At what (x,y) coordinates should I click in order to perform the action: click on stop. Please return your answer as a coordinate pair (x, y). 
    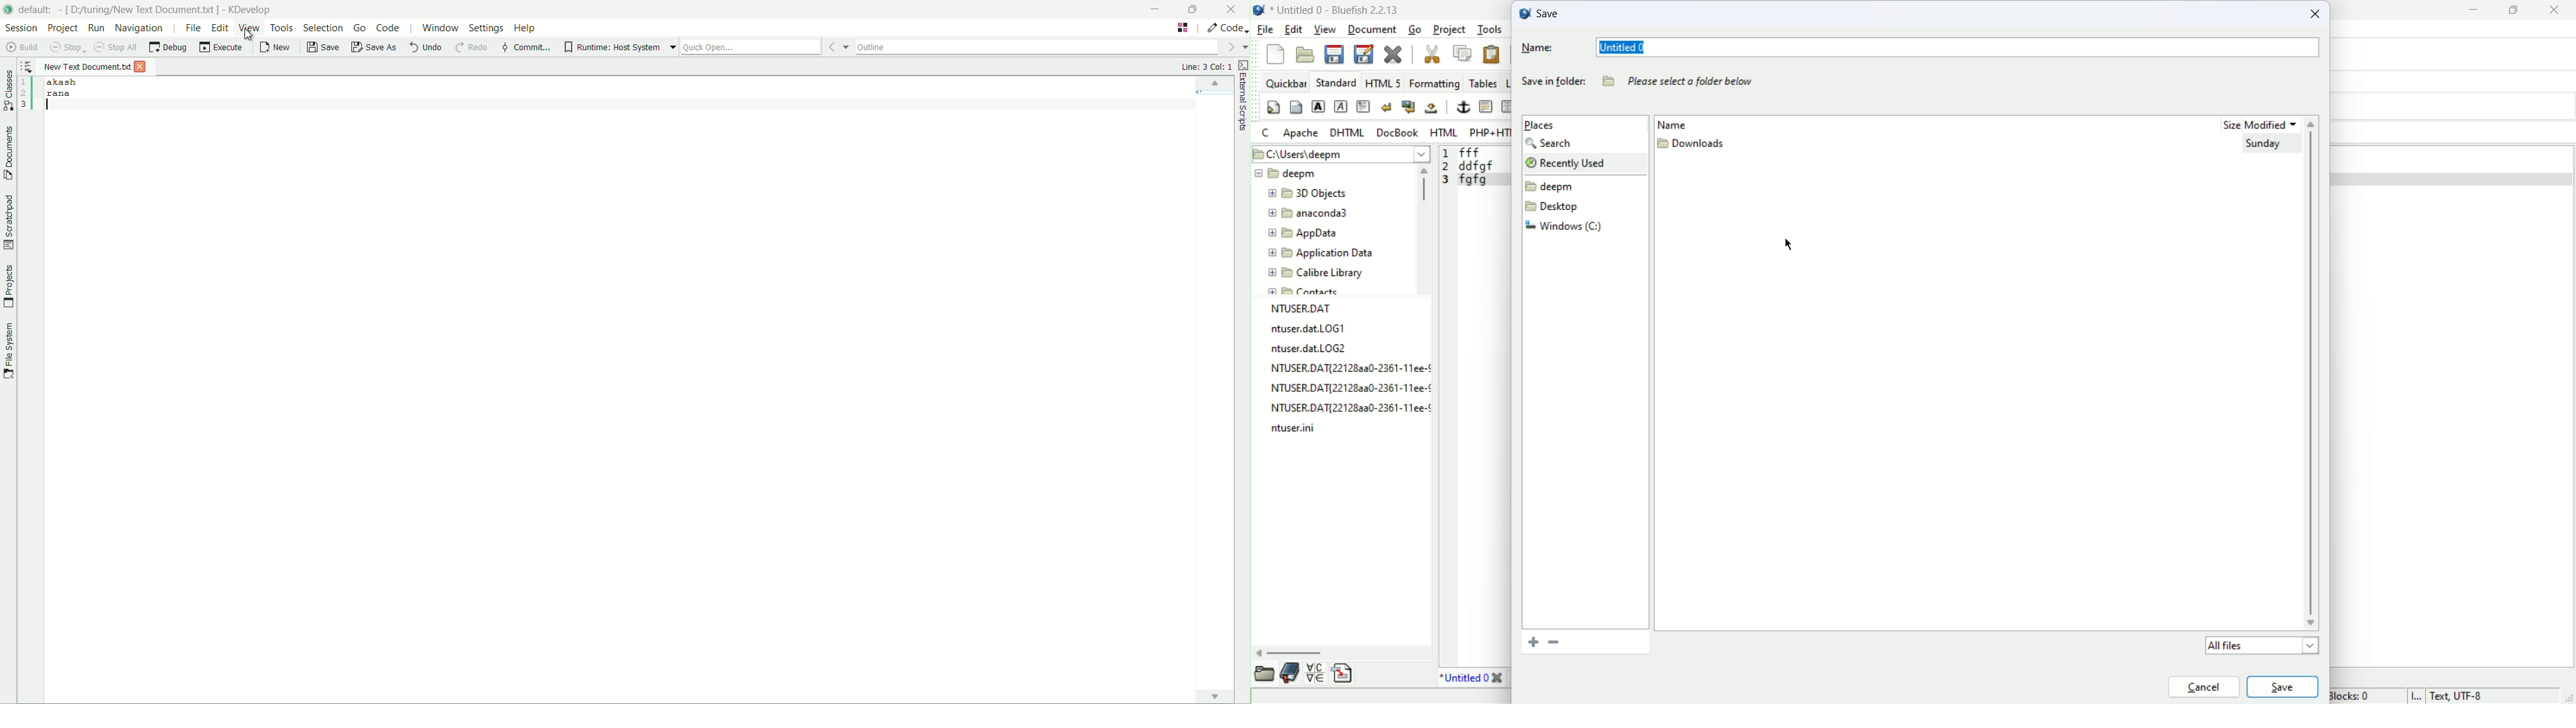
    Looking at the image, I should click on (69, 47).